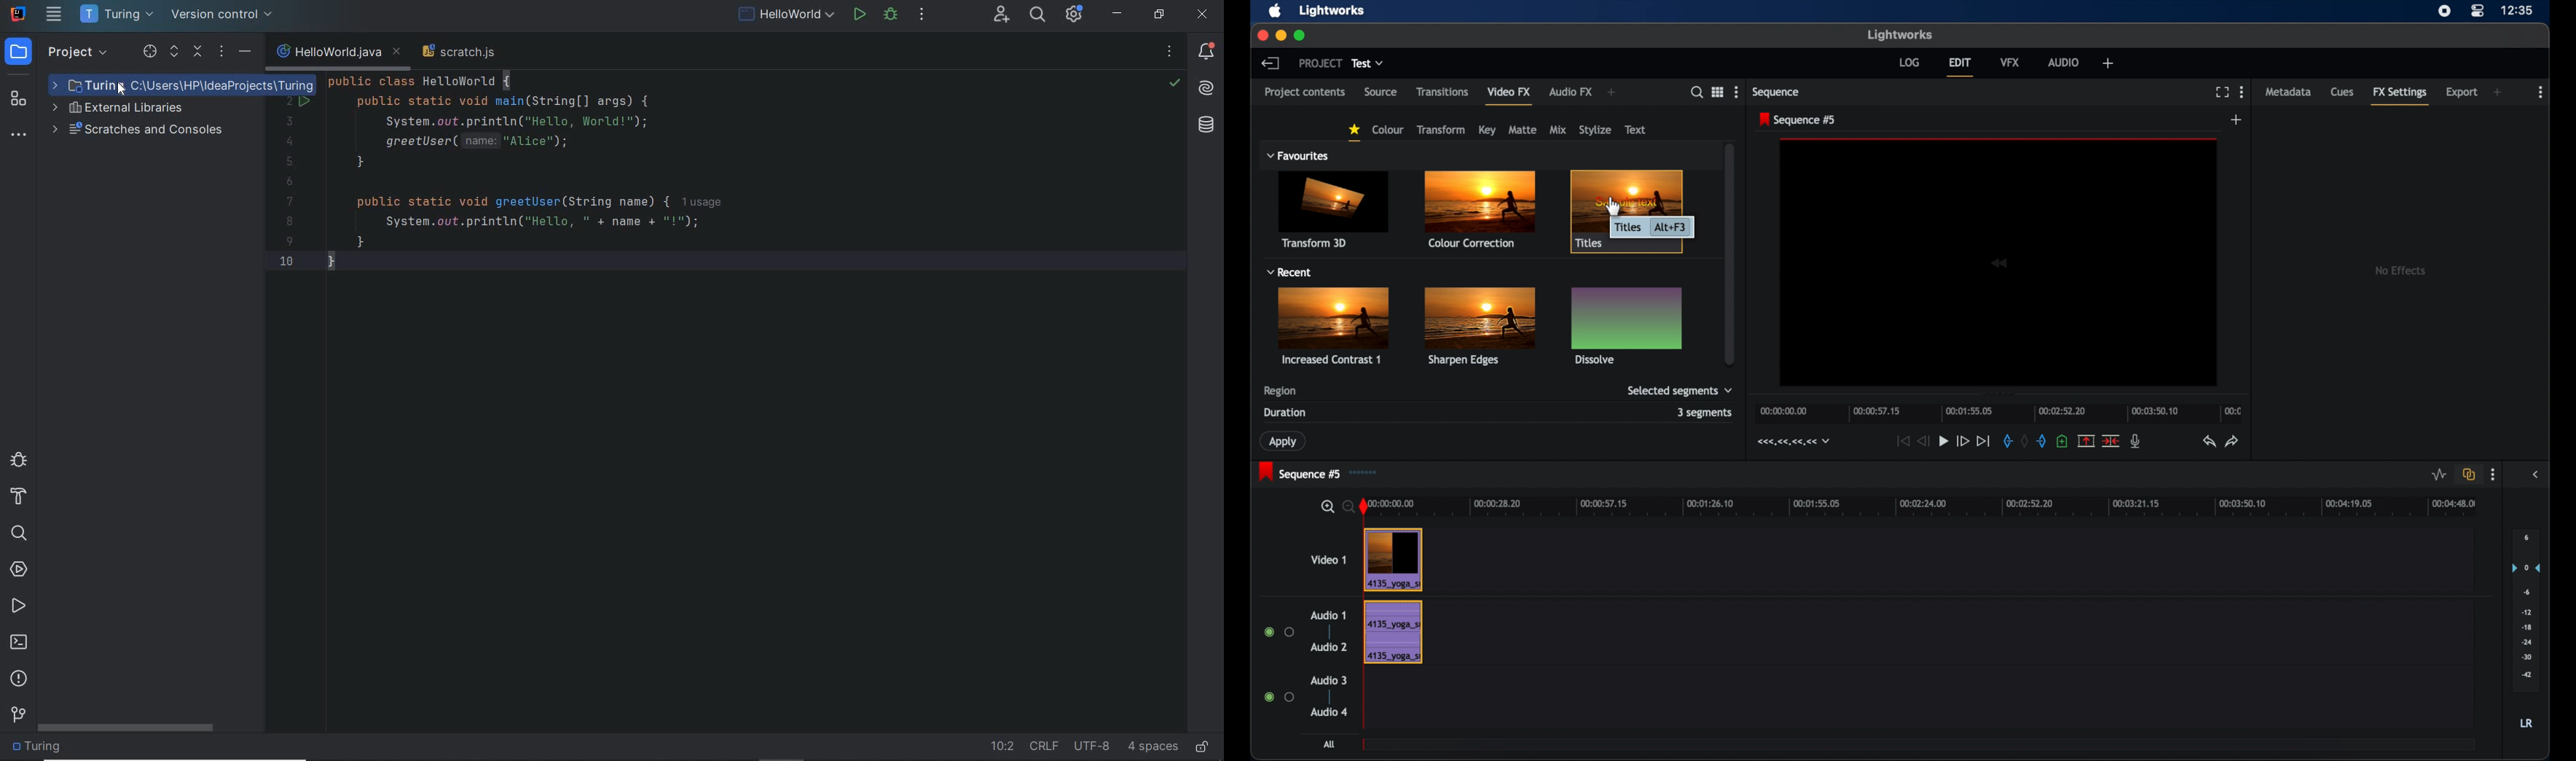 Image resolution: width=2576 pixels, height=784 pixels. I want to click on undo, so click(2209, 442).